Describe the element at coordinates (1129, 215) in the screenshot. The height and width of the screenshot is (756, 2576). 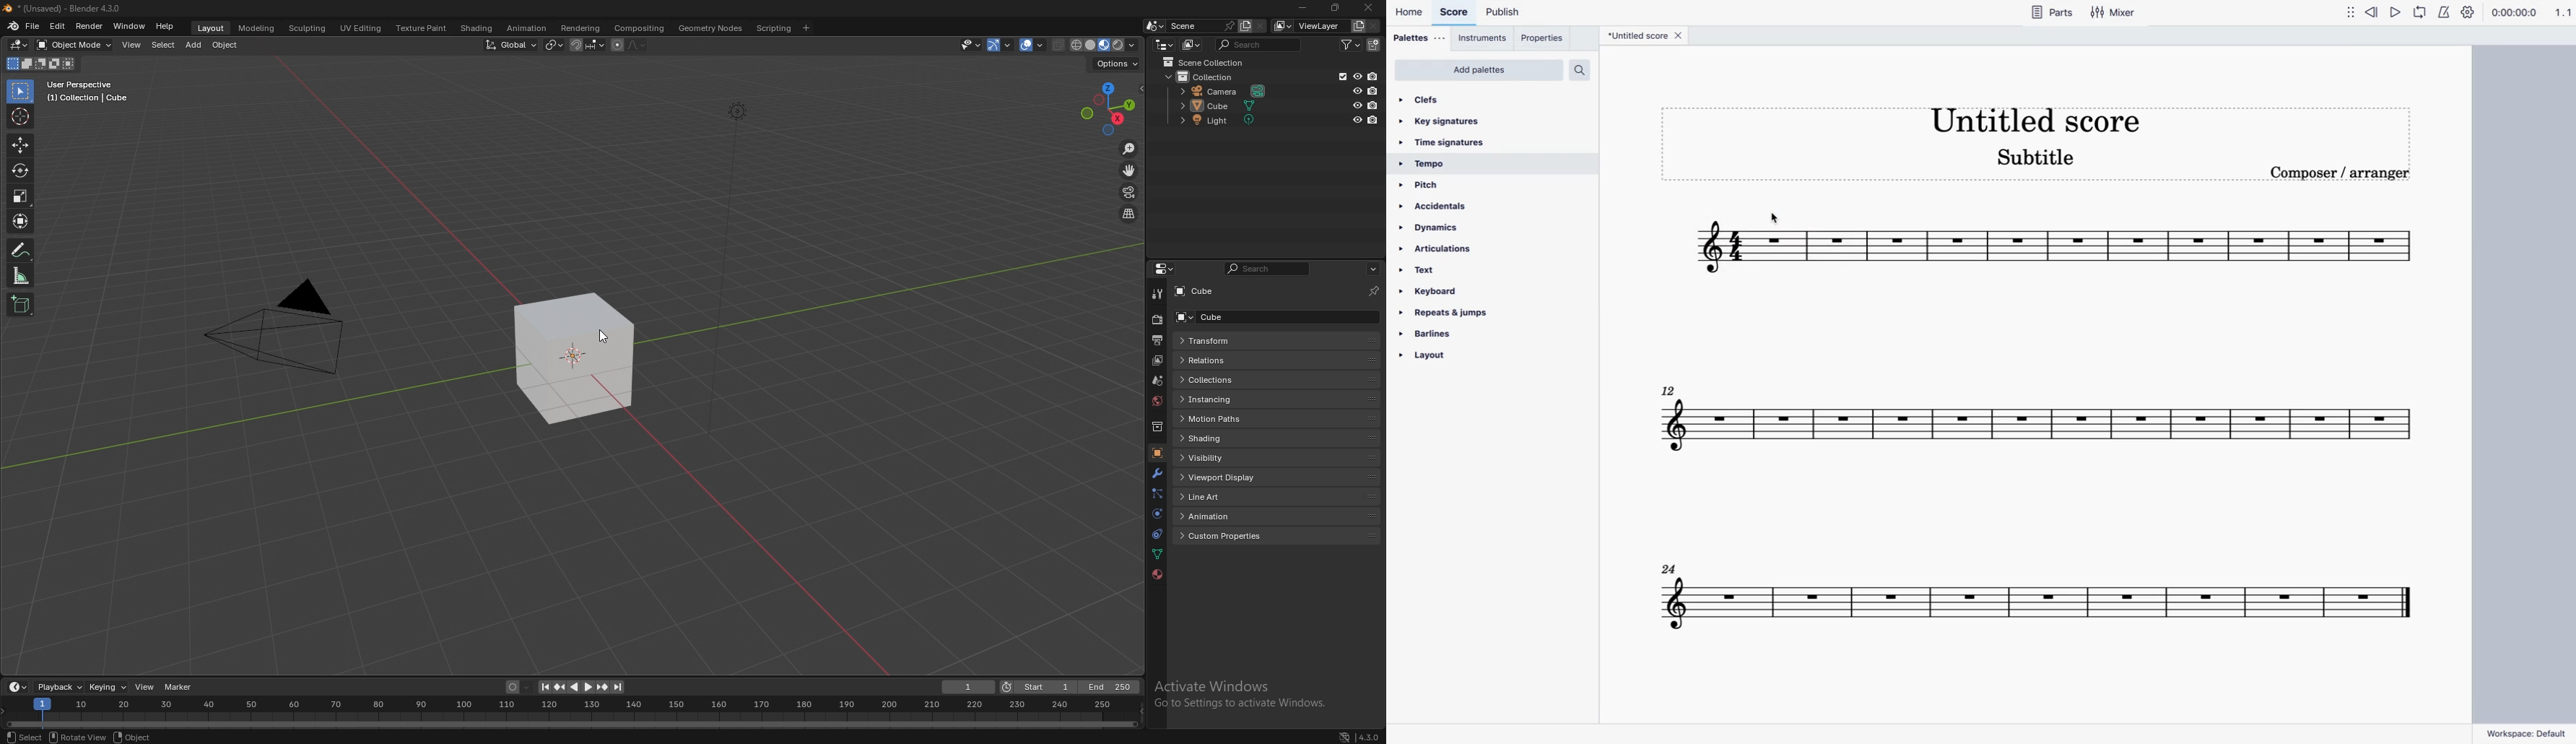
I see `perspective/orthographic` at that location.